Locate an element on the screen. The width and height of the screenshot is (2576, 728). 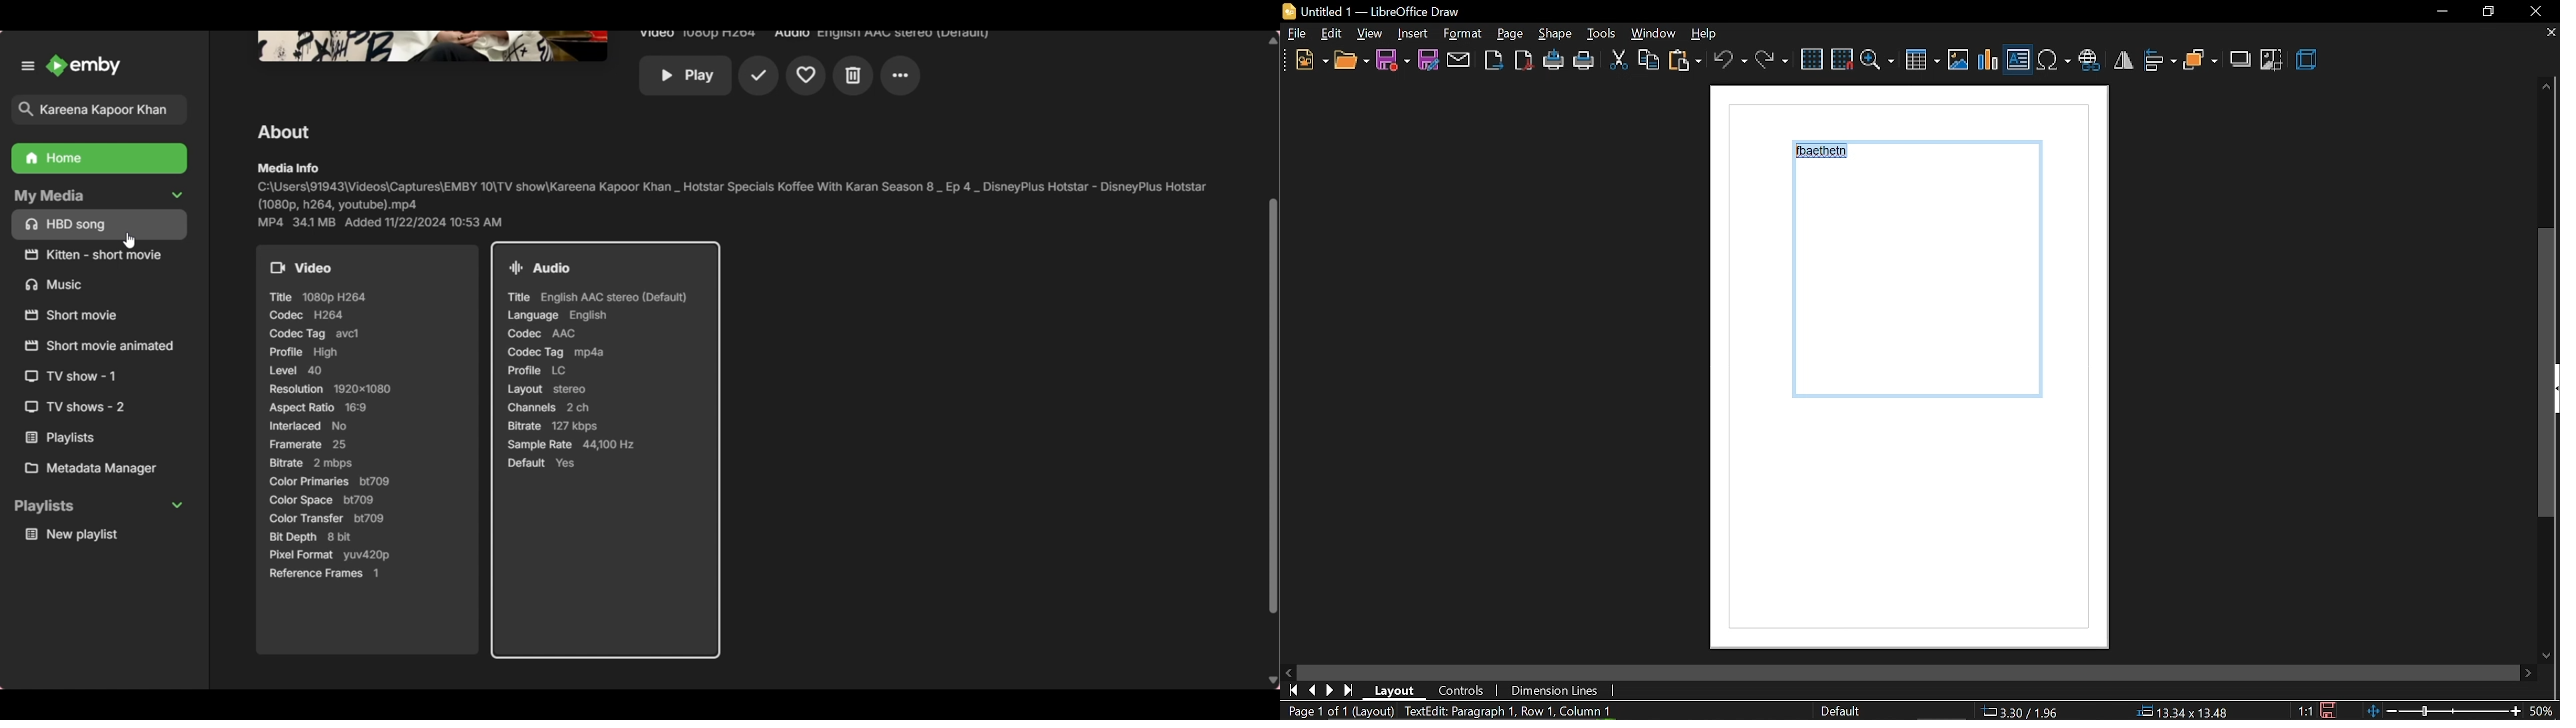
vertical scrollbar is located at coordinates (2547, 375).